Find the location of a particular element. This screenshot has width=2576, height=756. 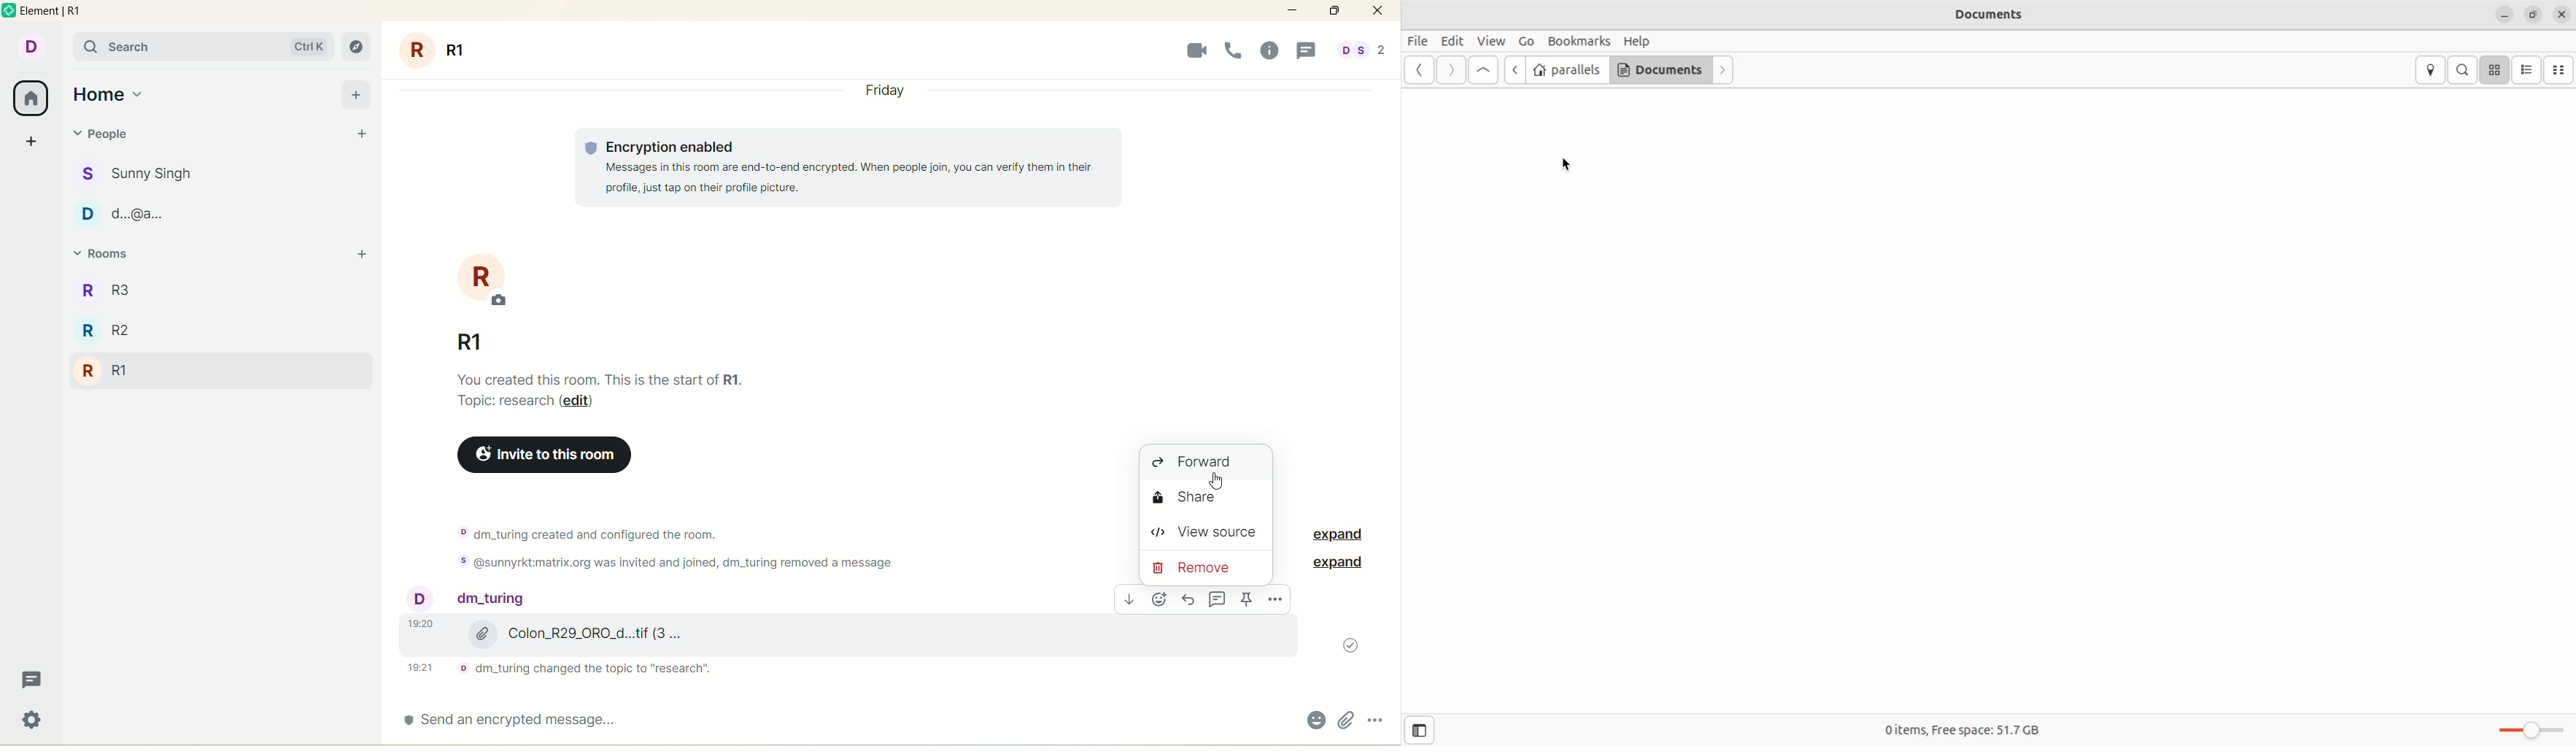

room info is located at coordinates (1275, 51).